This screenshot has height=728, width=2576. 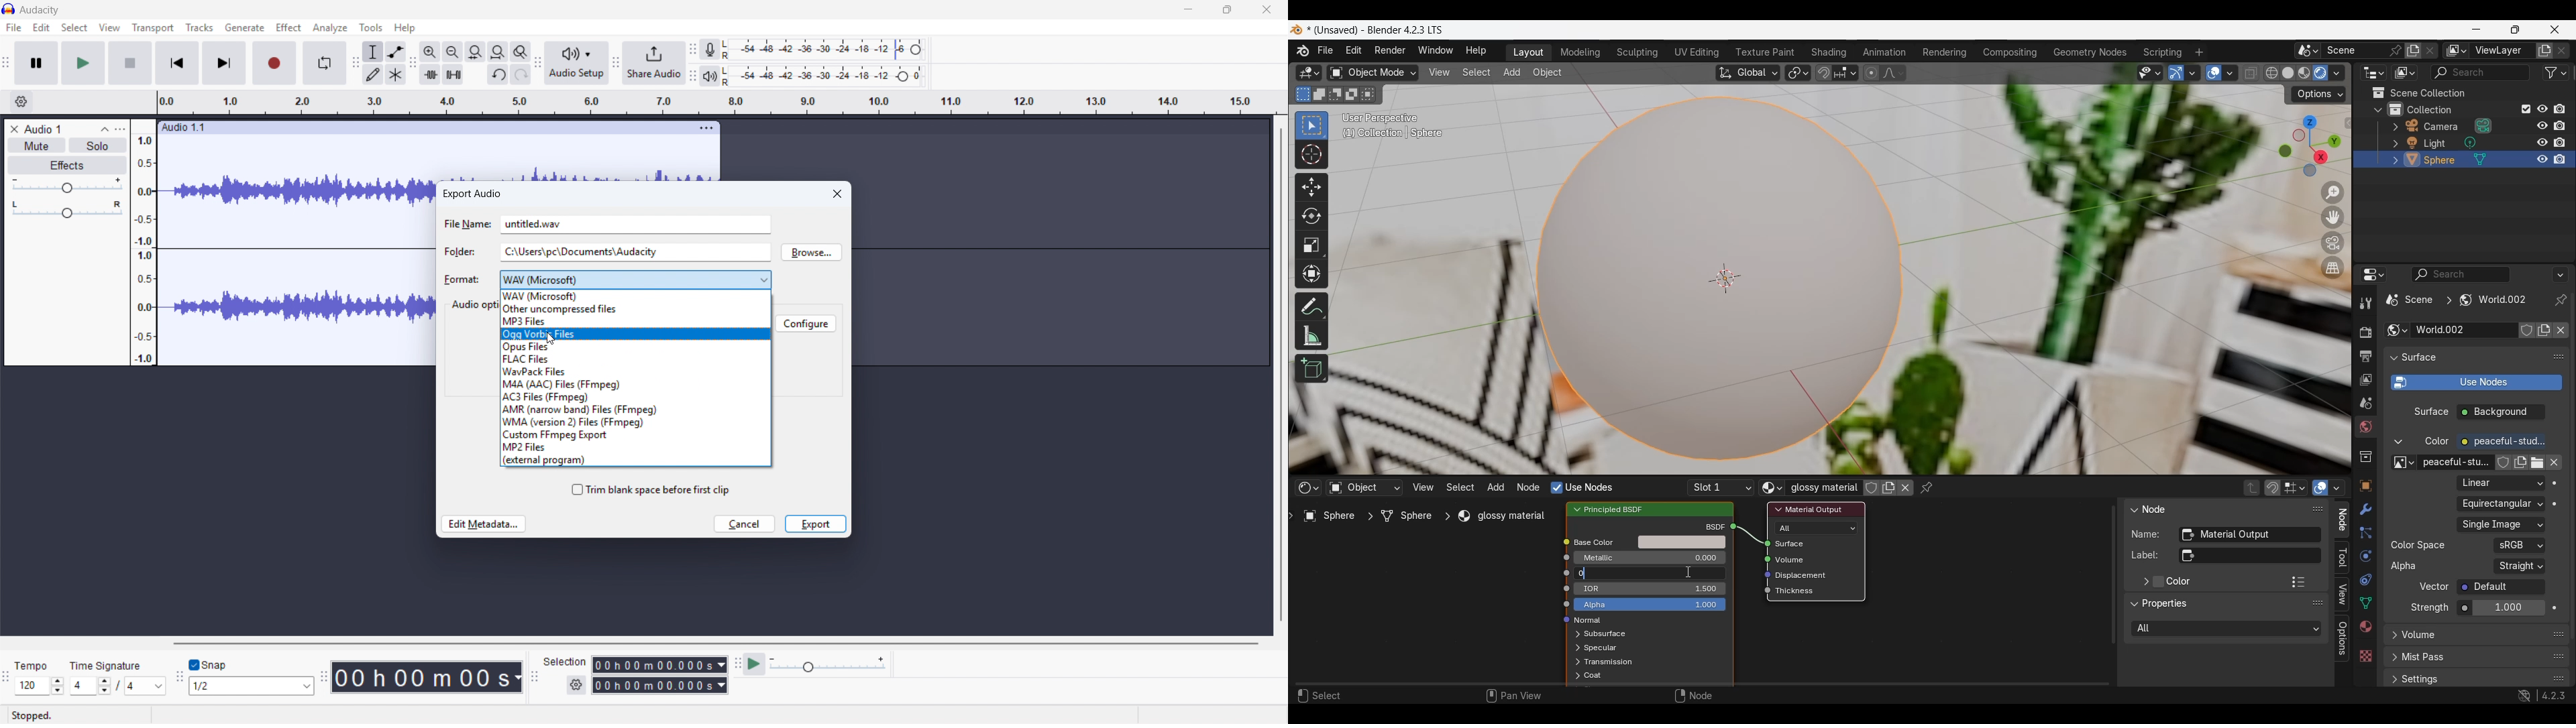 What do you see at coordinates (1713, 526) in the screenshot?
I see `bscf` at bounding box center [1713, 526].